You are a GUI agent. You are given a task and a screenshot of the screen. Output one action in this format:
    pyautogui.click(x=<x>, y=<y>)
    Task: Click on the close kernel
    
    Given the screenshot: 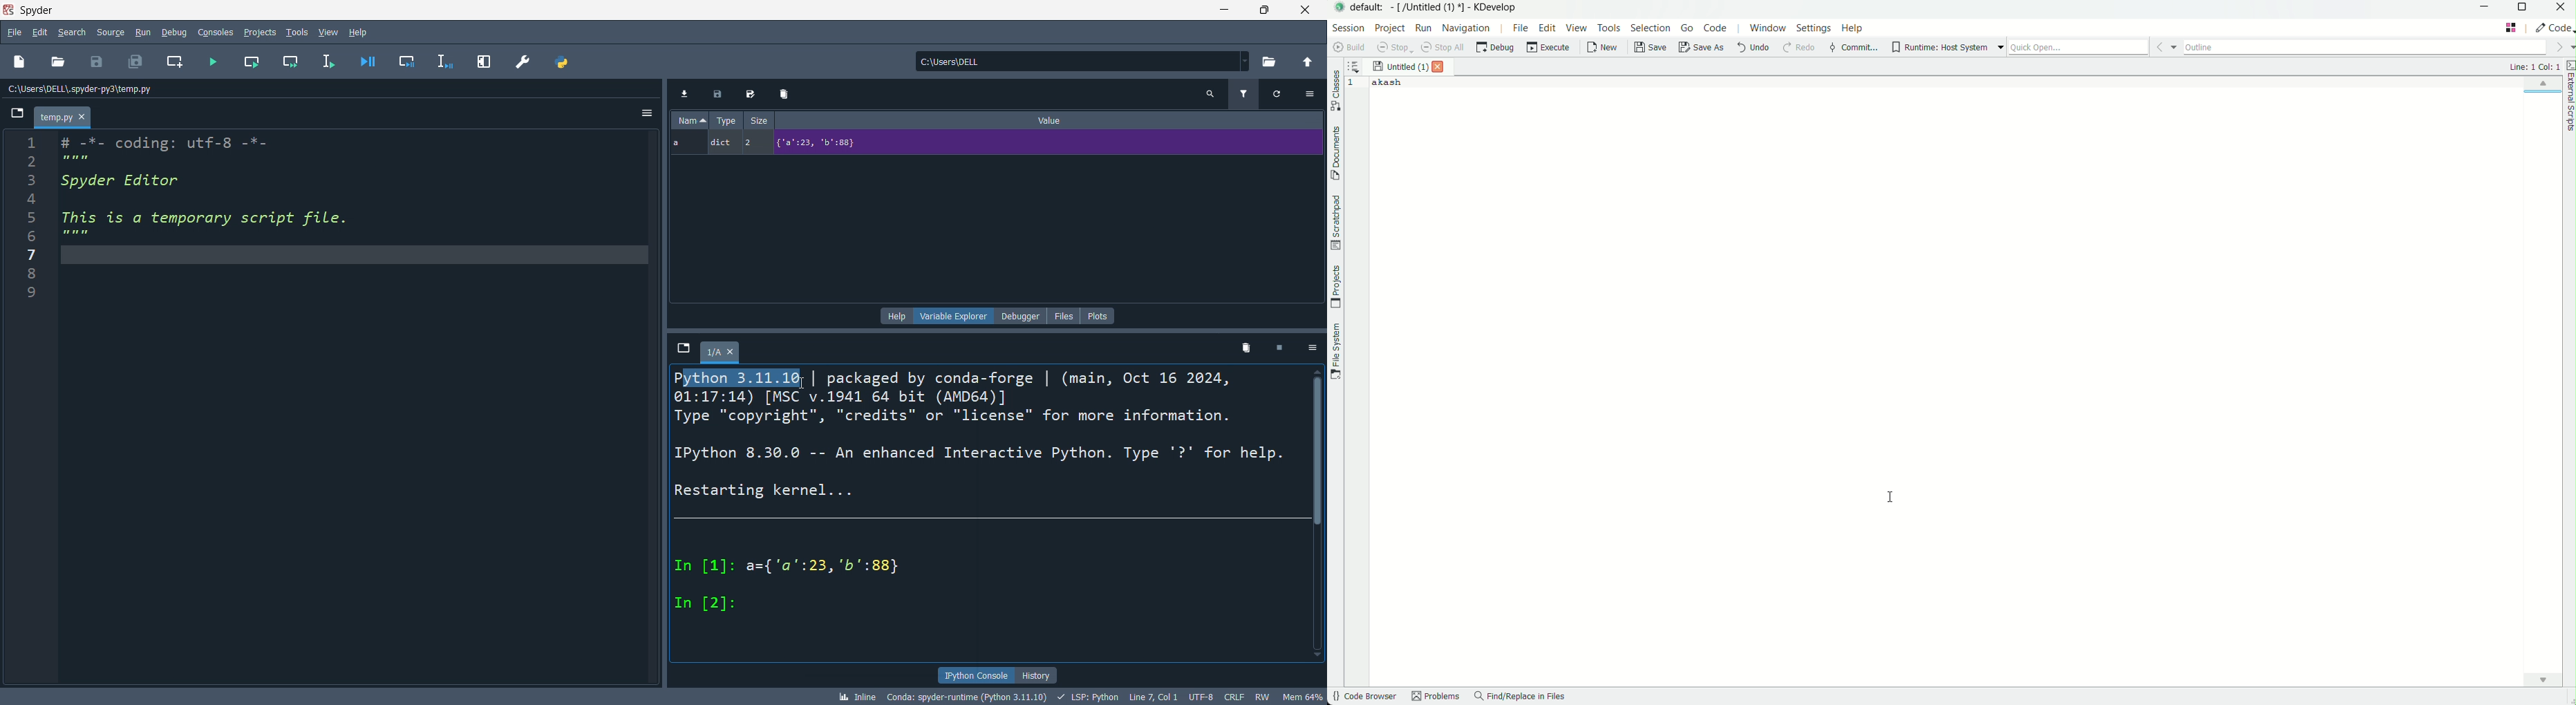 What is the action you would take?
    pyautogui.click(x=1283, y=347)
    